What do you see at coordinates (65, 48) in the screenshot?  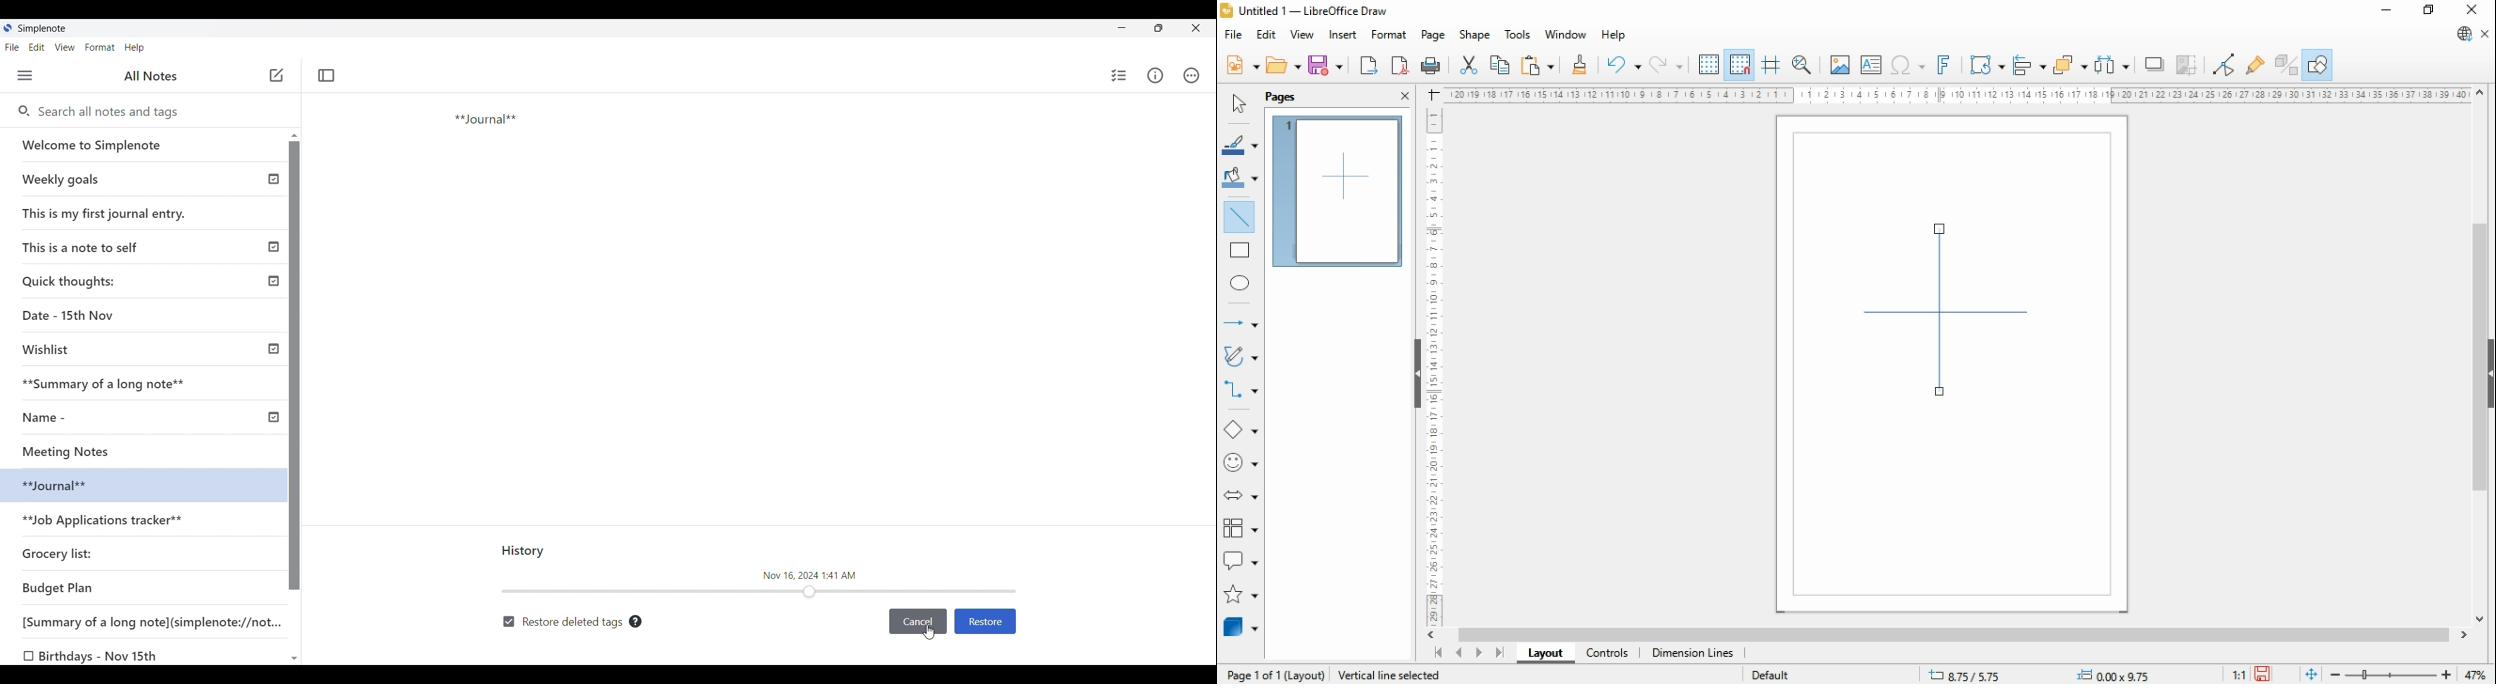 I see `View menu` at bounding box center [65, 48].